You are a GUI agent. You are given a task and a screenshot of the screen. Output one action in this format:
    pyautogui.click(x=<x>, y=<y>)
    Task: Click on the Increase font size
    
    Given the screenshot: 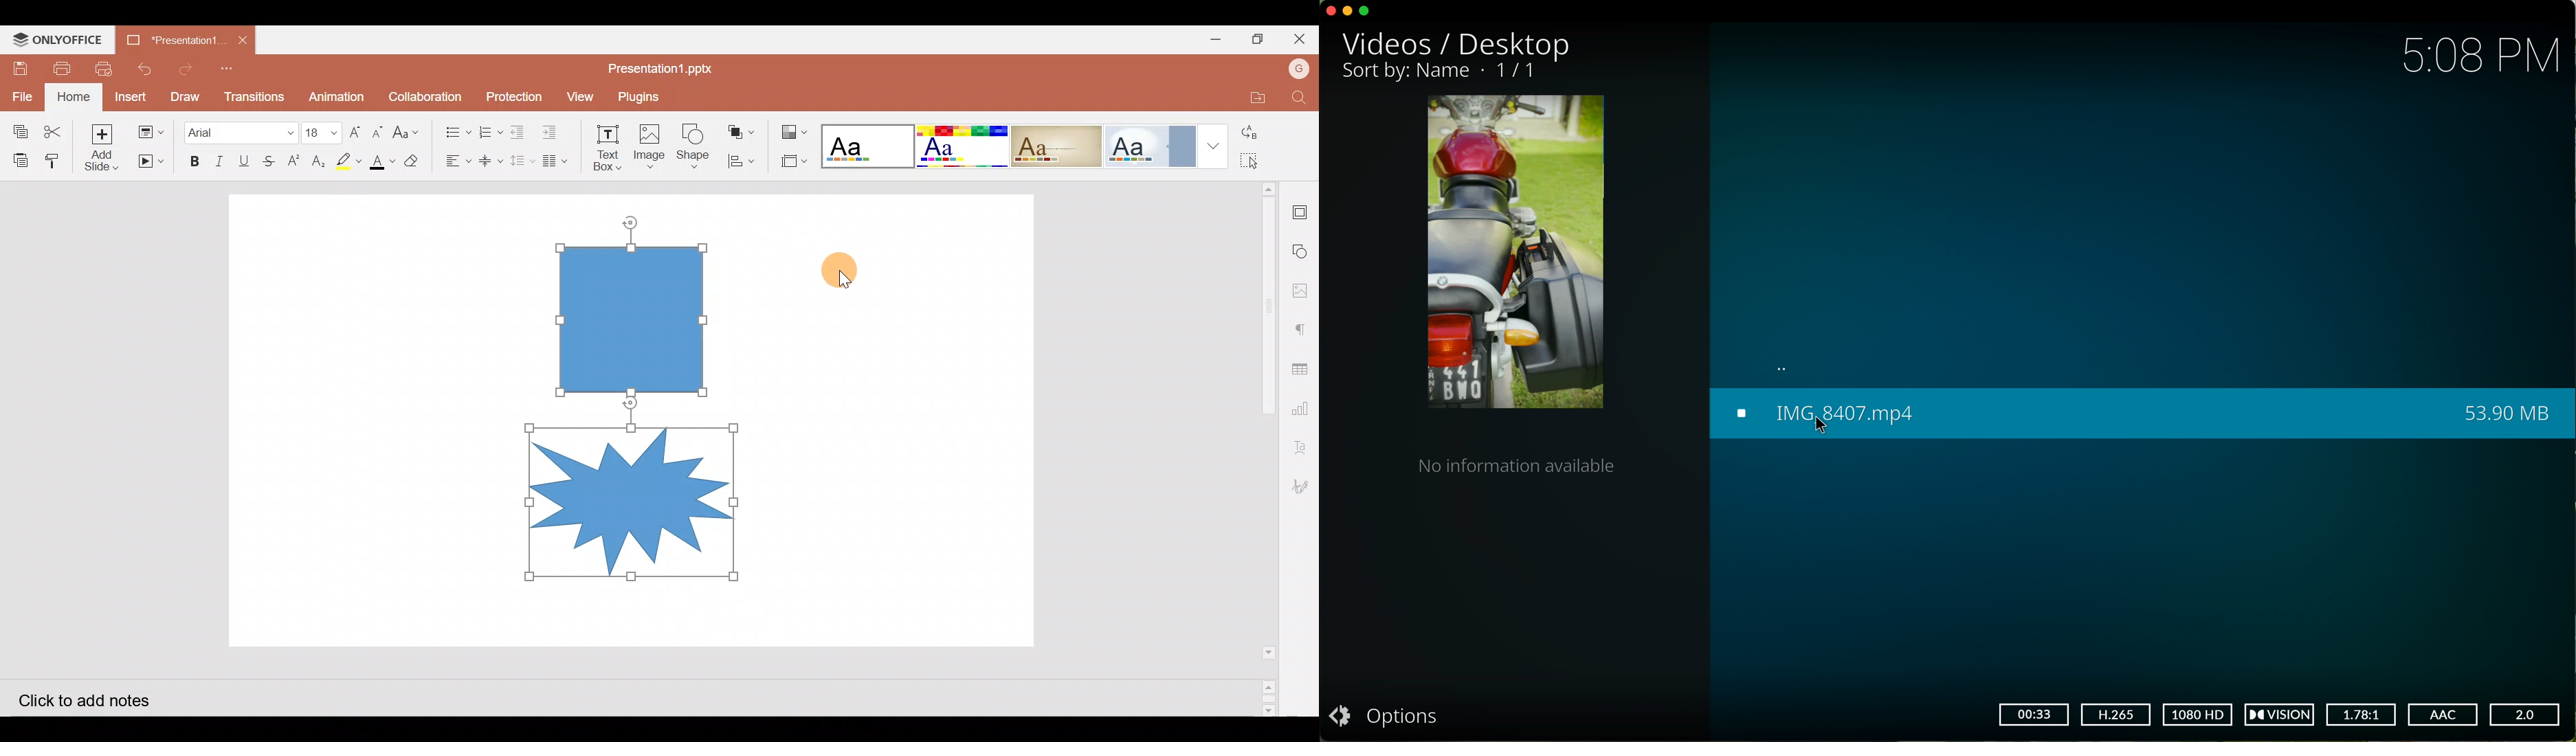 What is the action you would take?
    pyautogui.click(x=353, y=128)
    